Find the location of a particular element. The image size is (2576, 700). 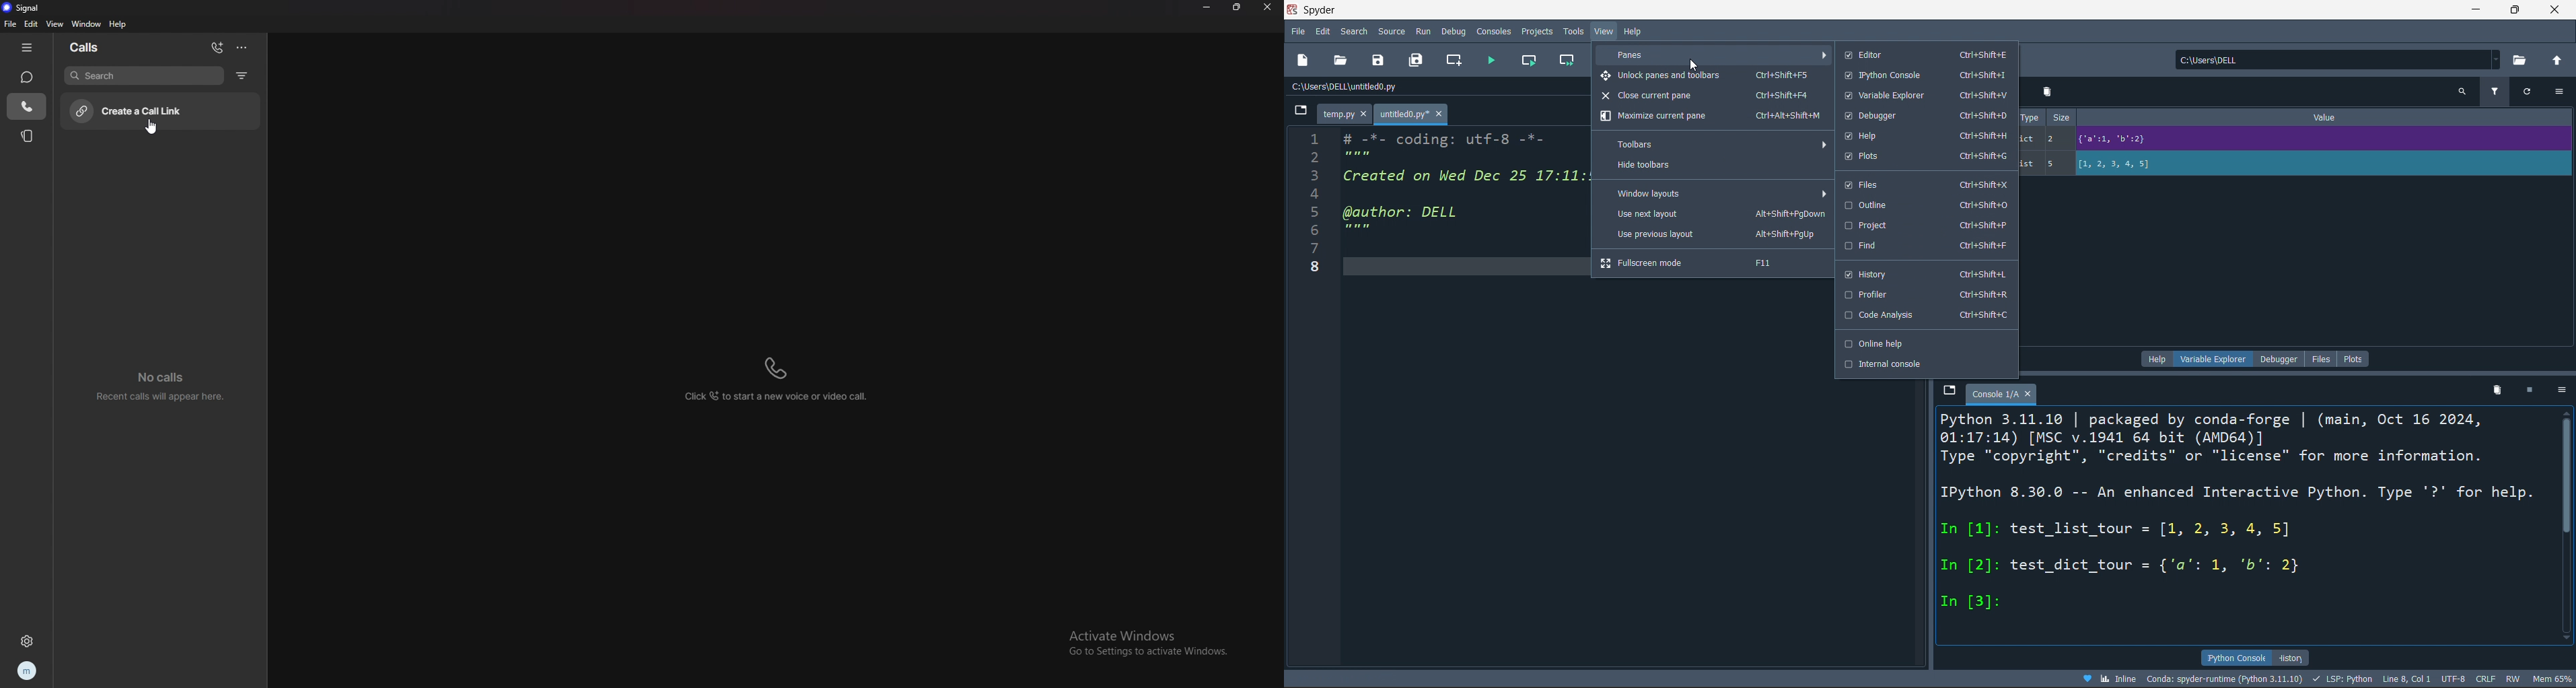

untitled is located at coordinates (1411, 114).